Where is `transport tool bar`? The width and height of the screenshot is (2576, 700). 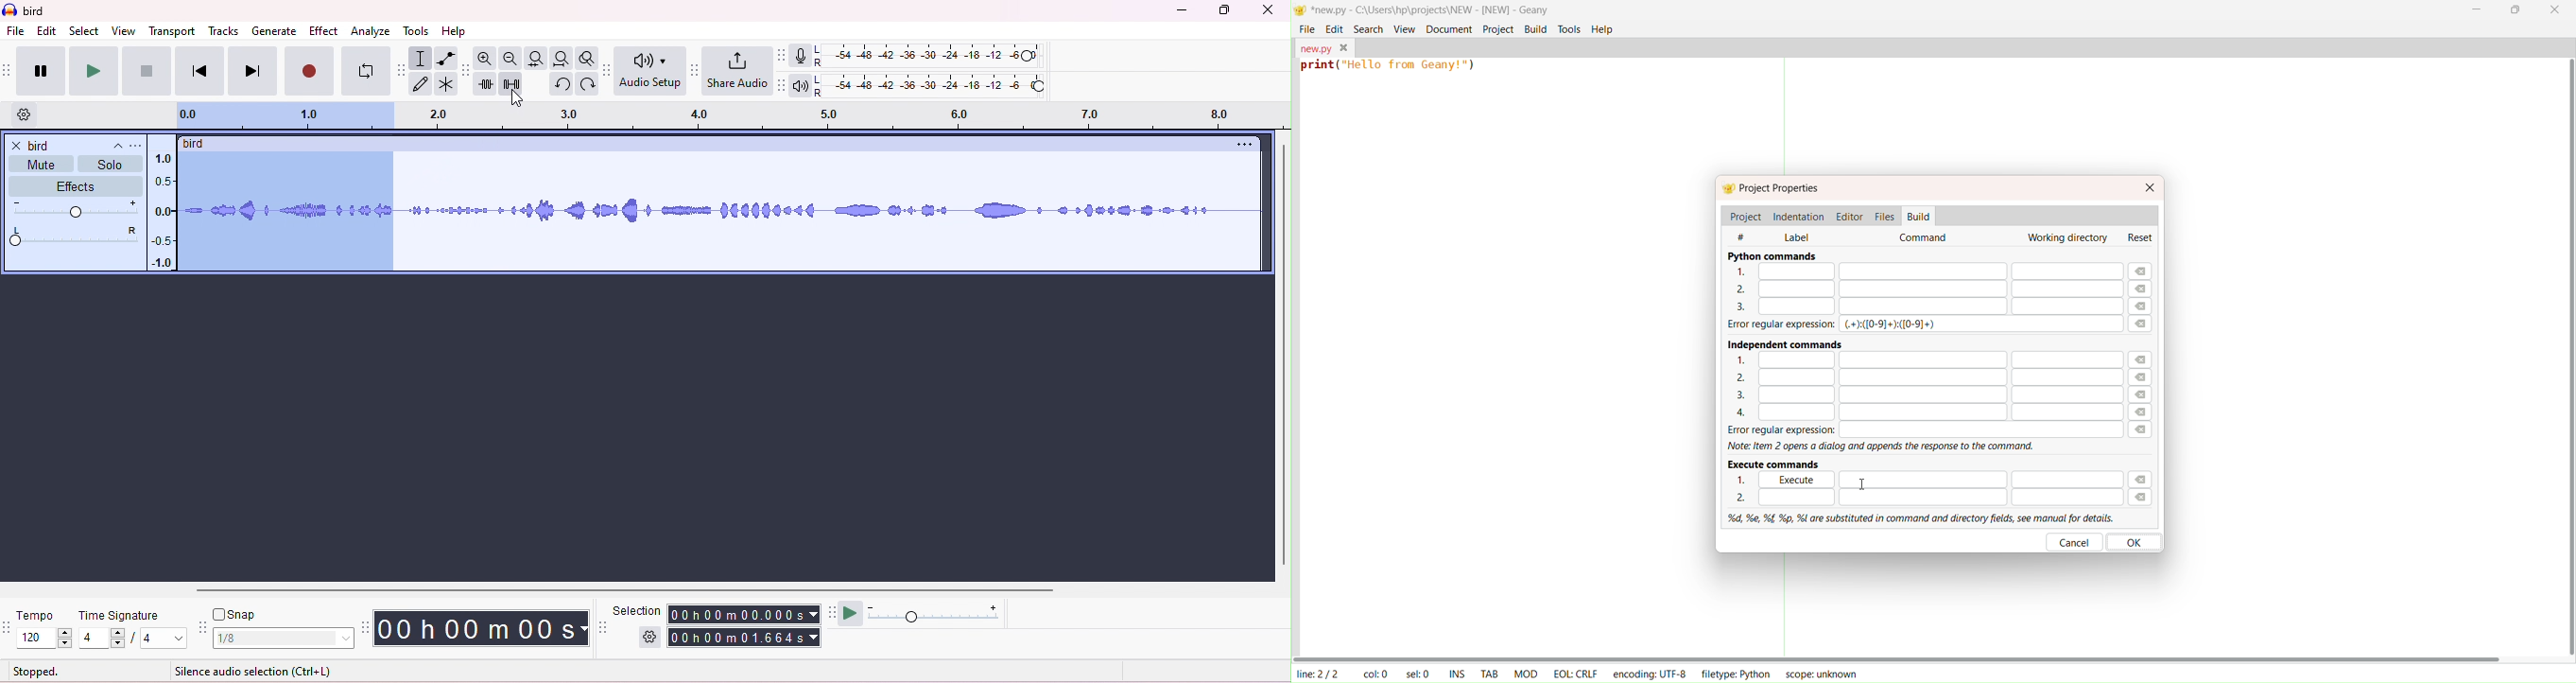 transport tool bar is located at coordinates (9, 68).